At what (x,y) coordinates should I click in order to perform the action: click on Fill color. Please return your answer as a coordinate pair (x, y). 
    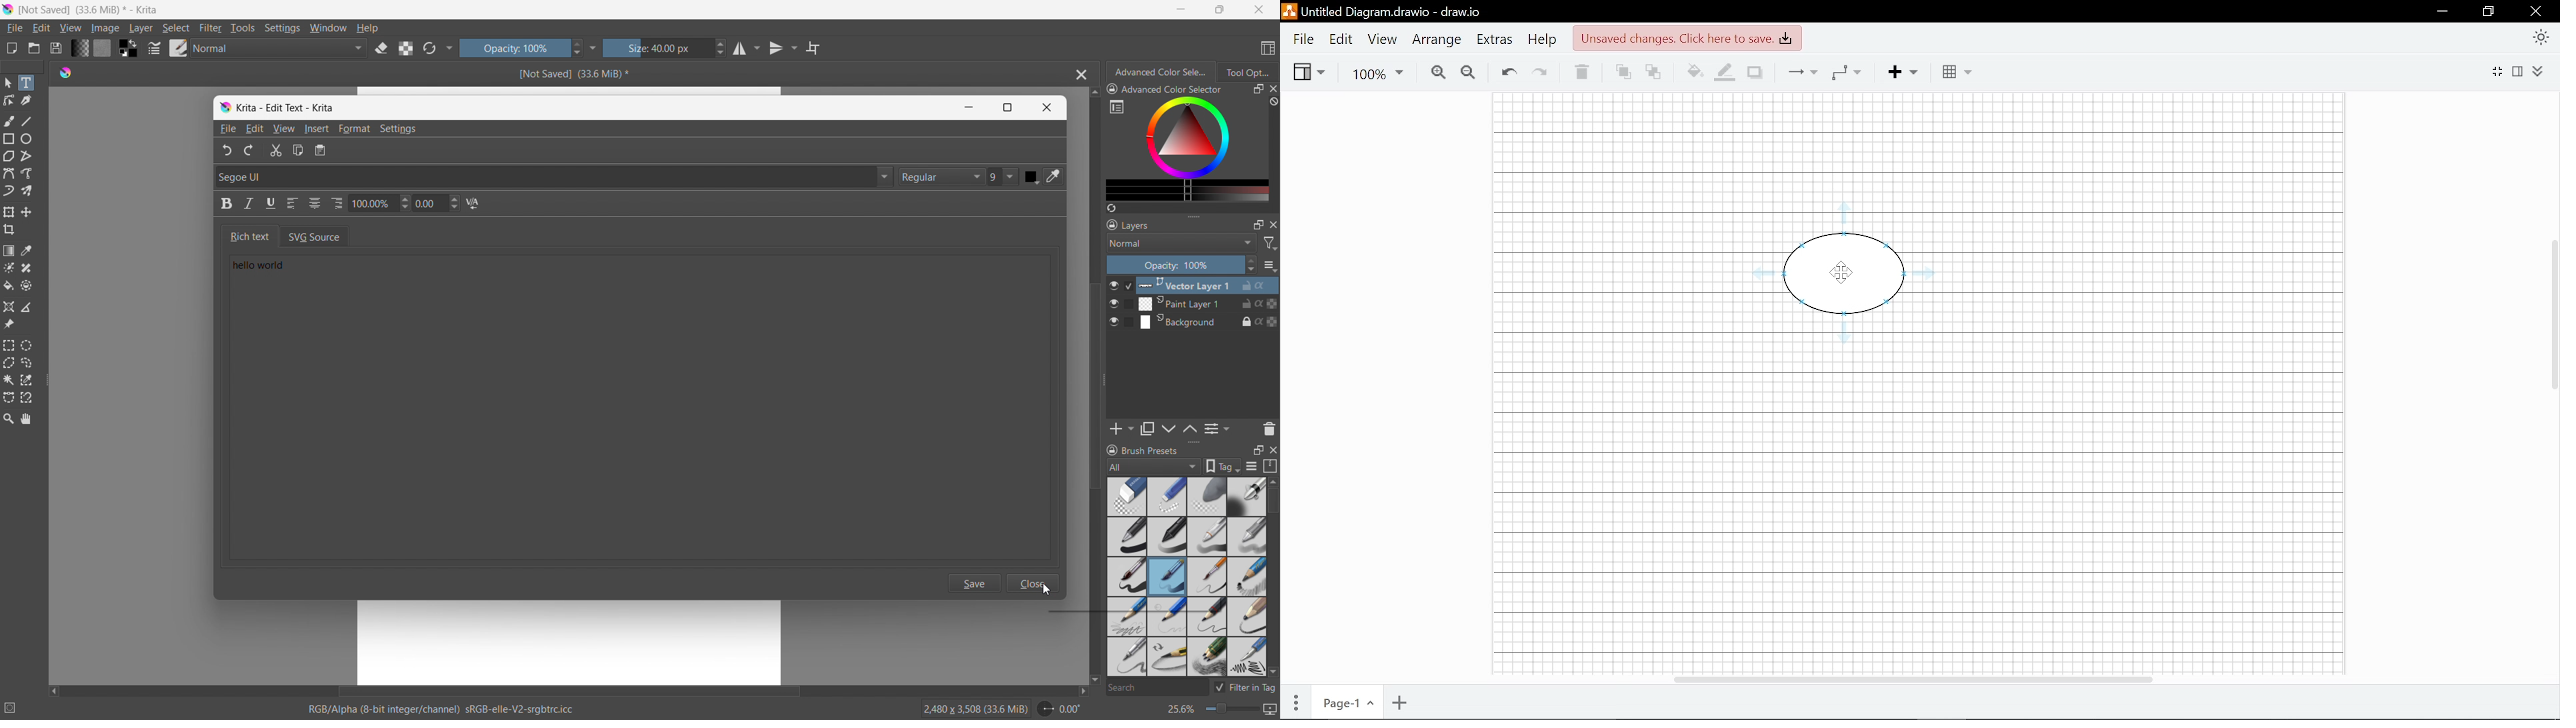
    Looking at the image, I should click on (1694, 72).